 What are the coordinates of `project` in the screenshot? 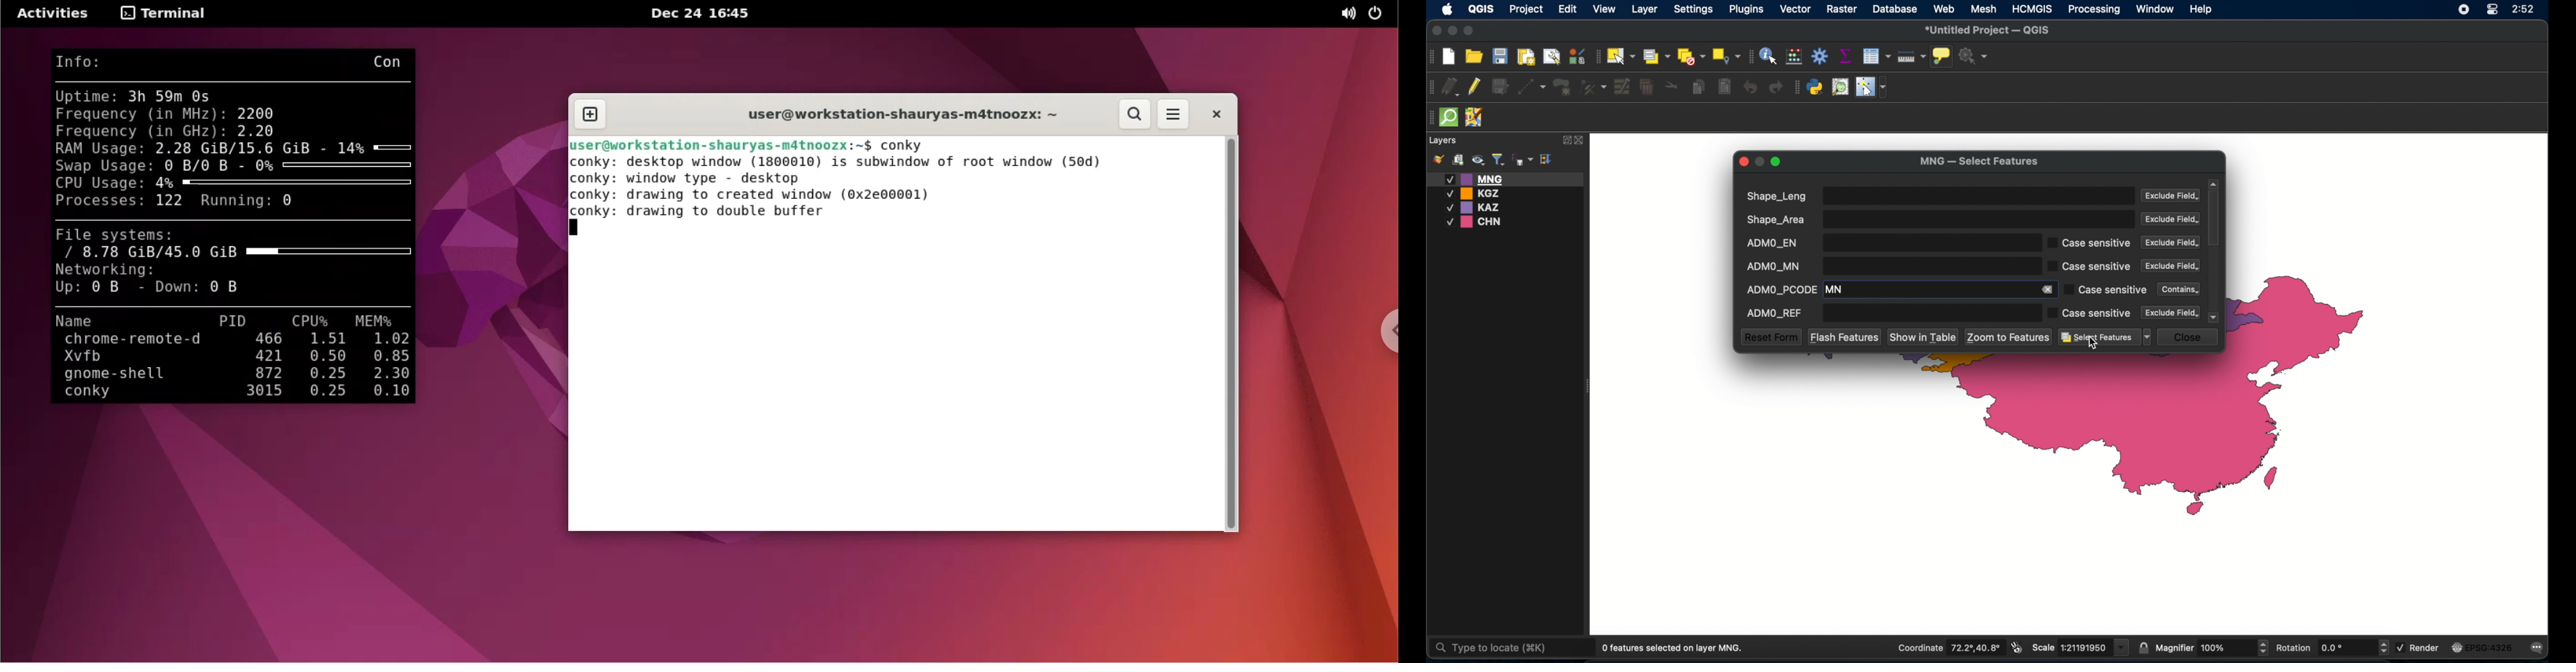 It's located at (1527, 10).